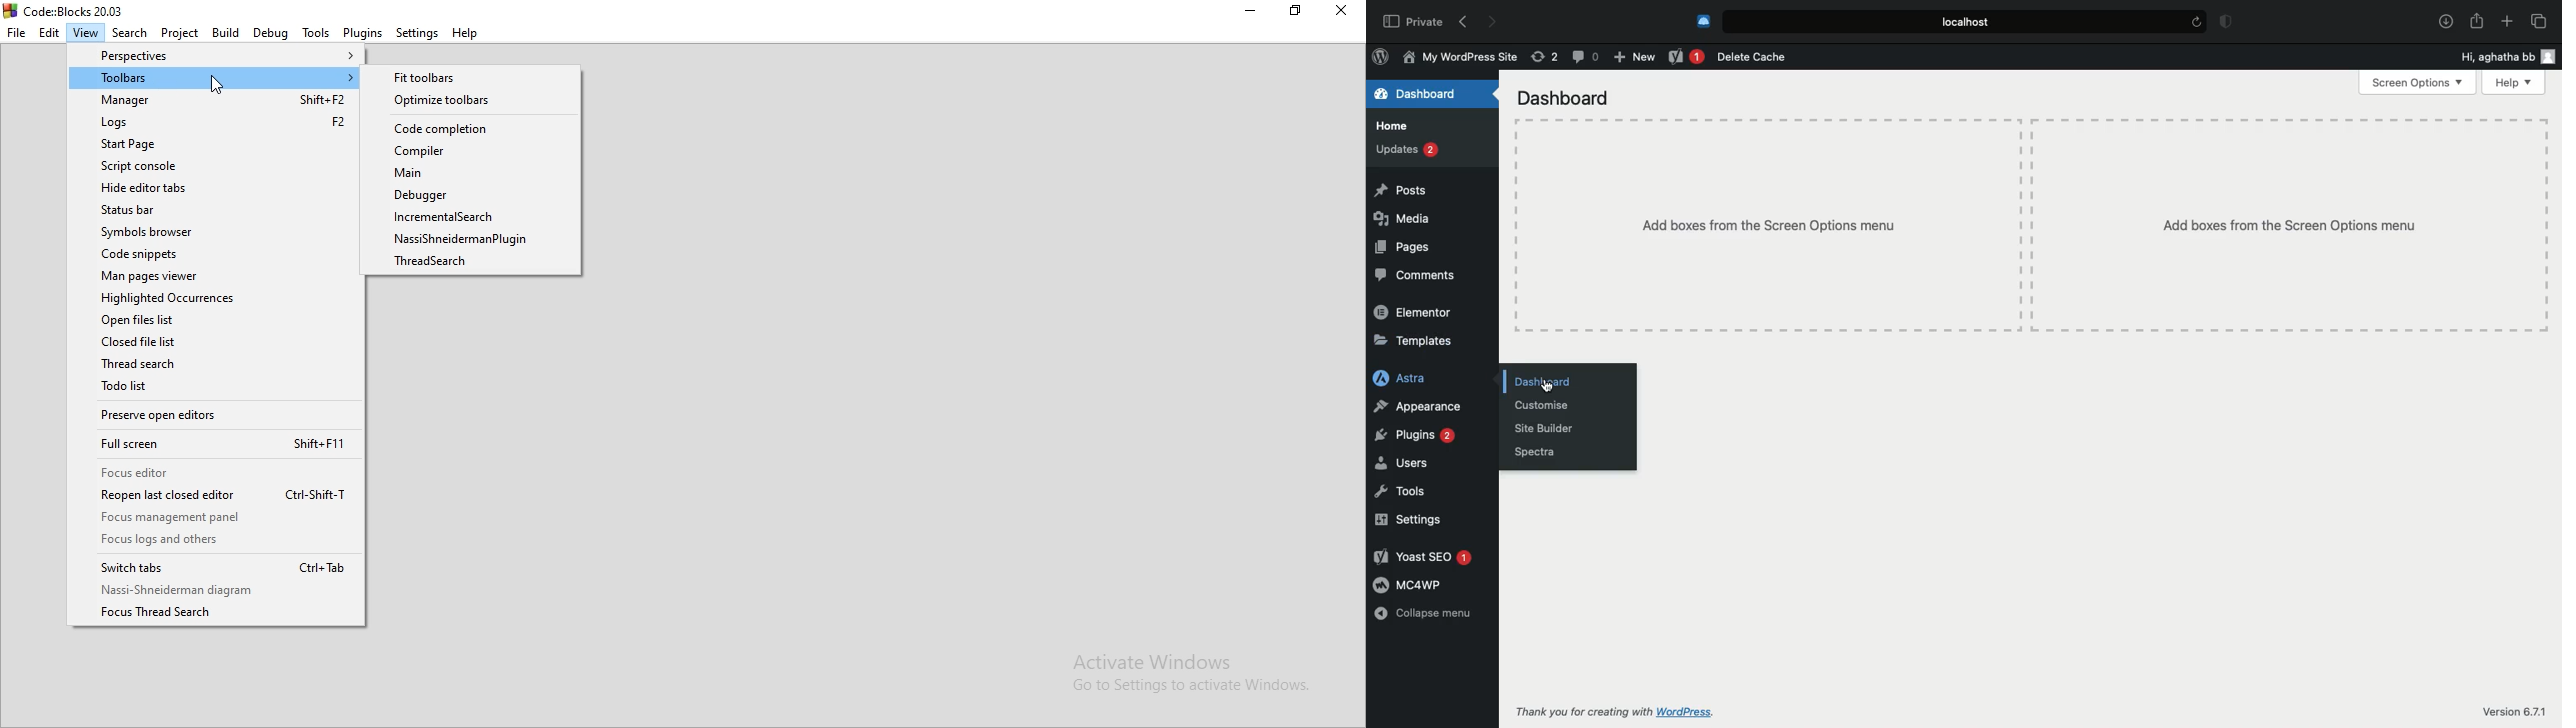  What do you see at coordinates (2514, 82) in the screenshot?
I see `Help` at bounding box center [2514, 82].